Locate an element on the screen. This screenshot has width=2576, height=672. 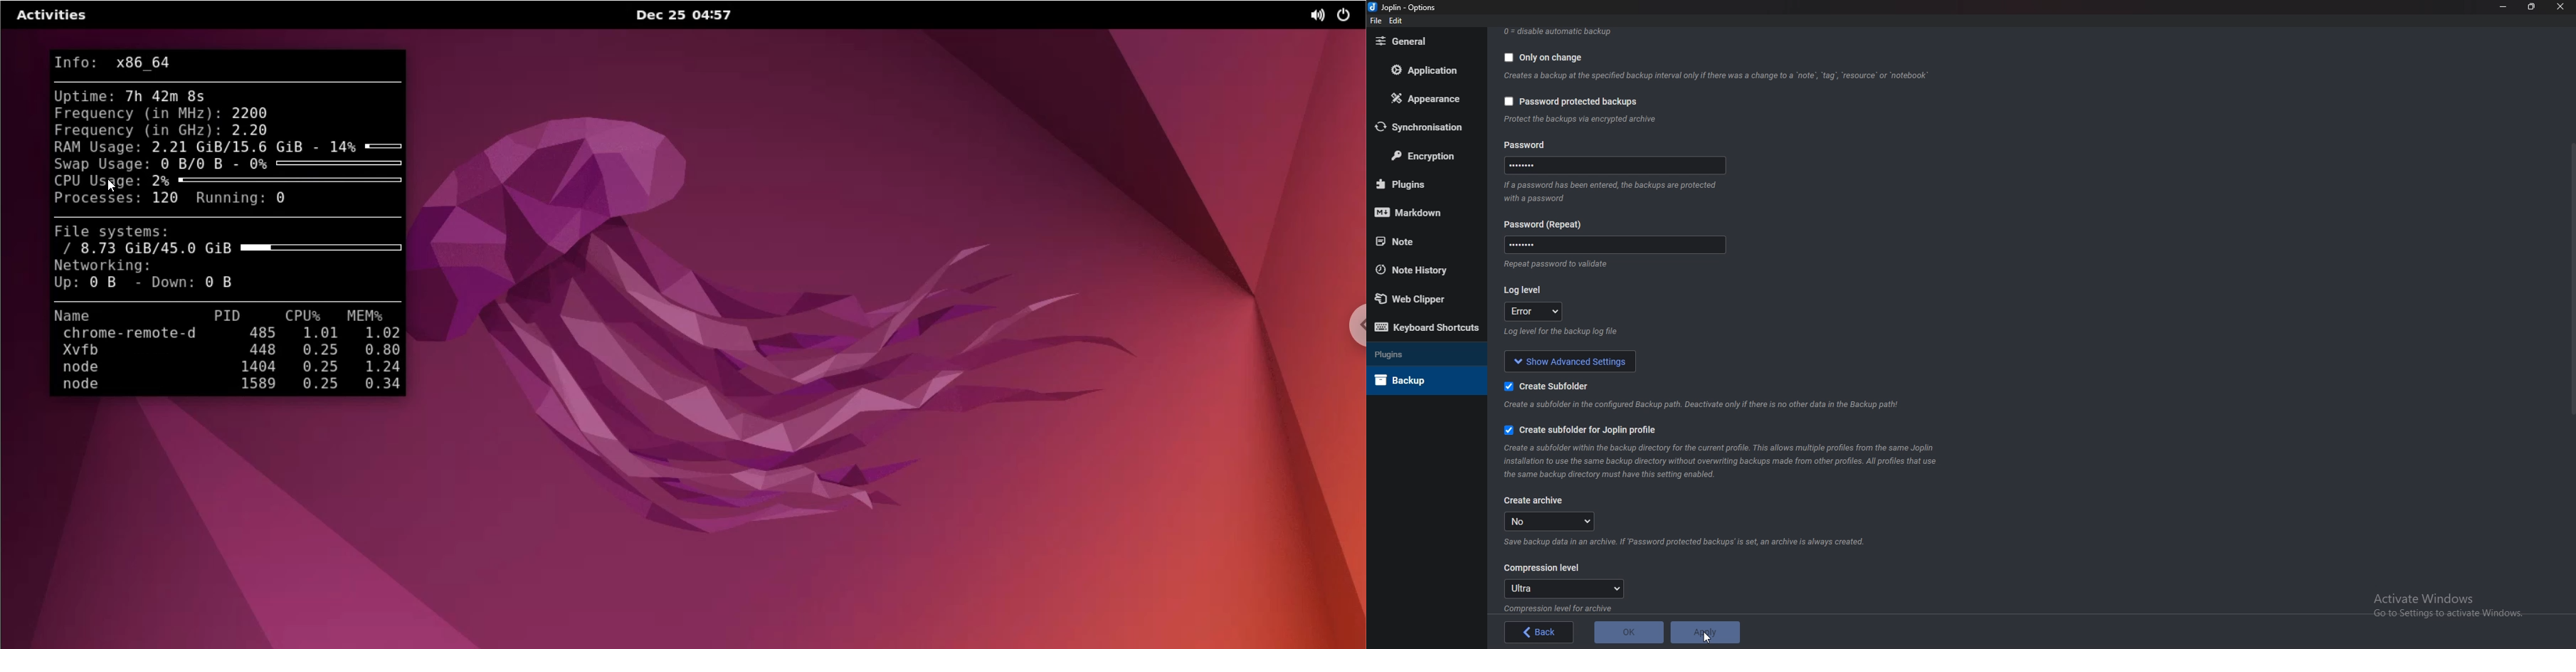
joplin is located at coordinates (1403, 8).